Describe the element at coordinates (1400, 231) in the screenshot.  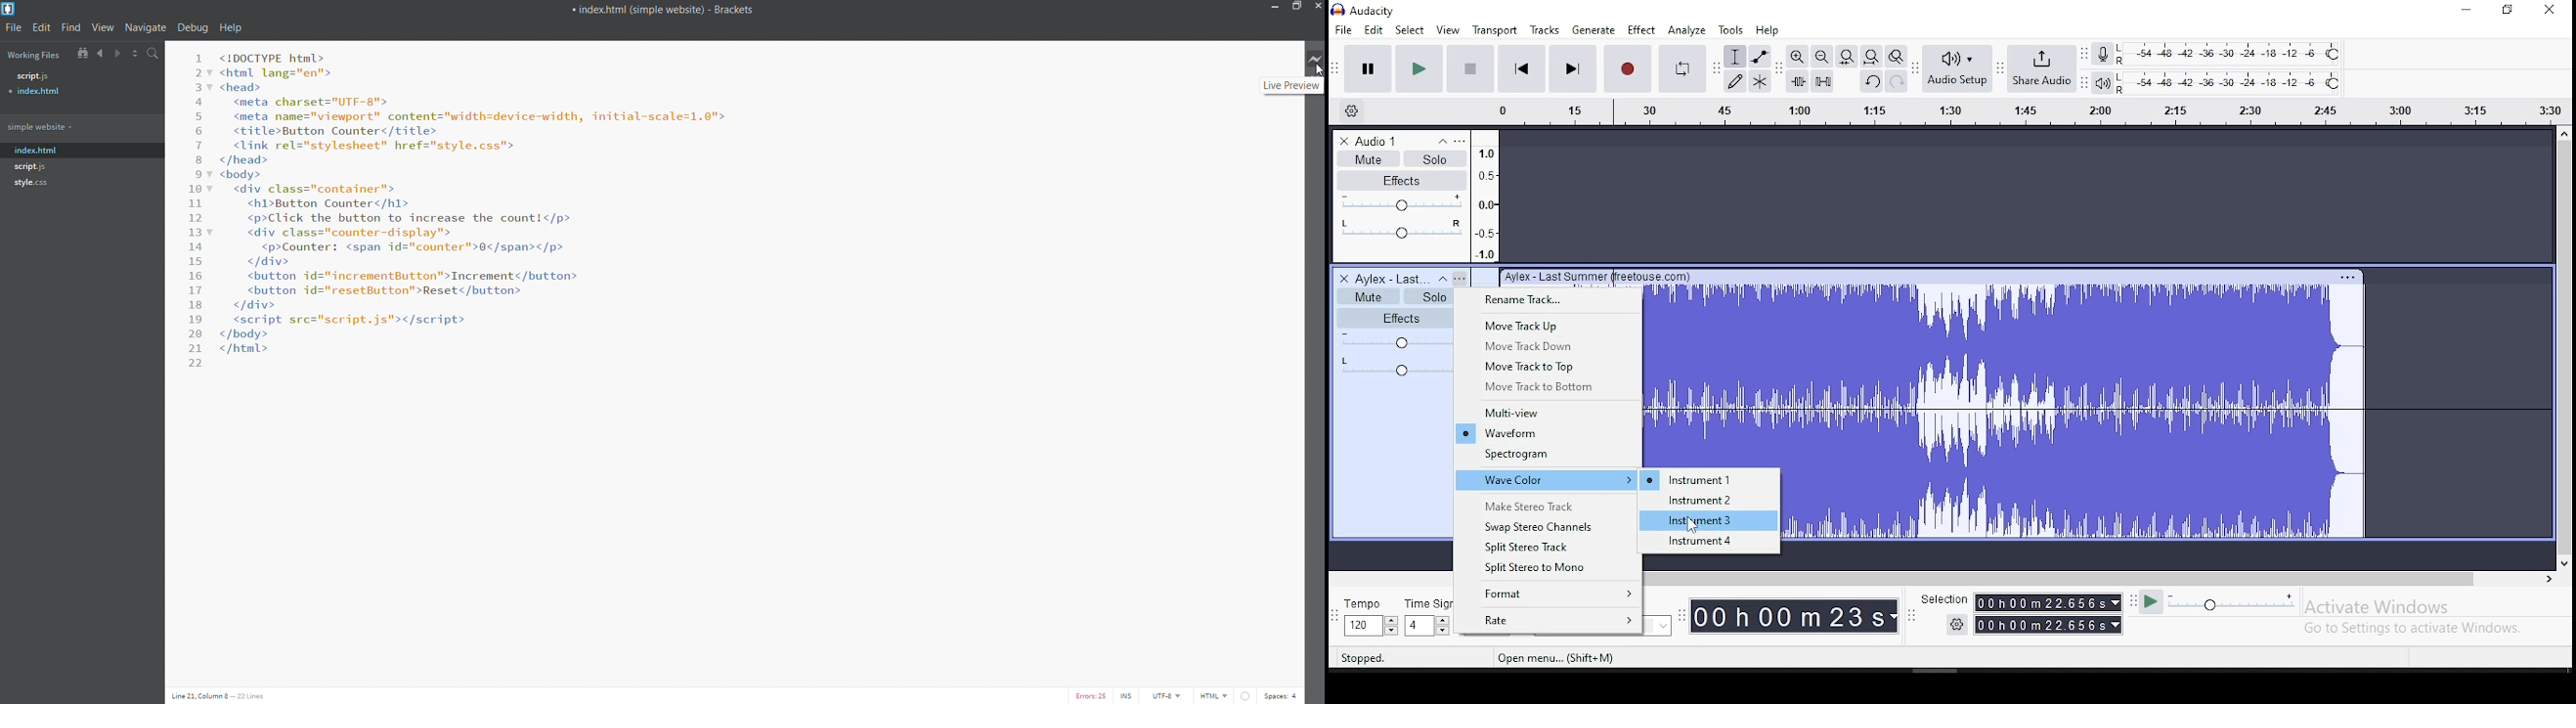
I see `pan` at that location.